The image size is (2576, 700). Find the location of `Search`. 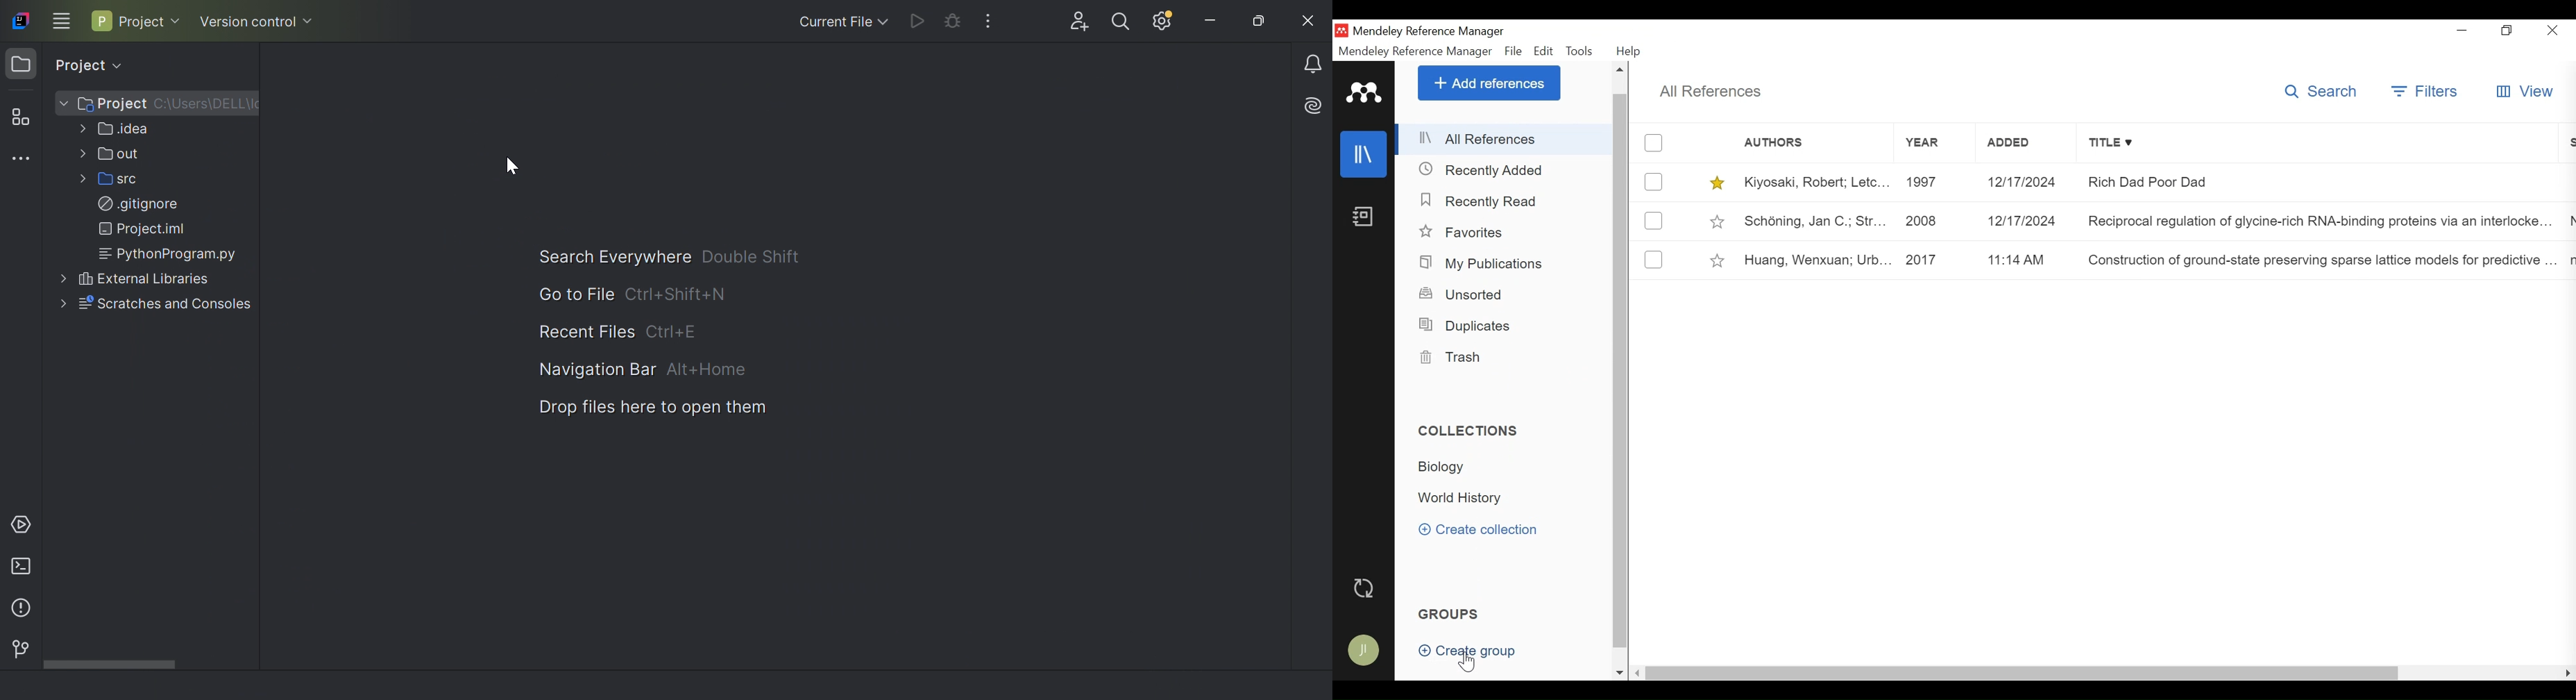

Search is located at coordinates (2318, 92).